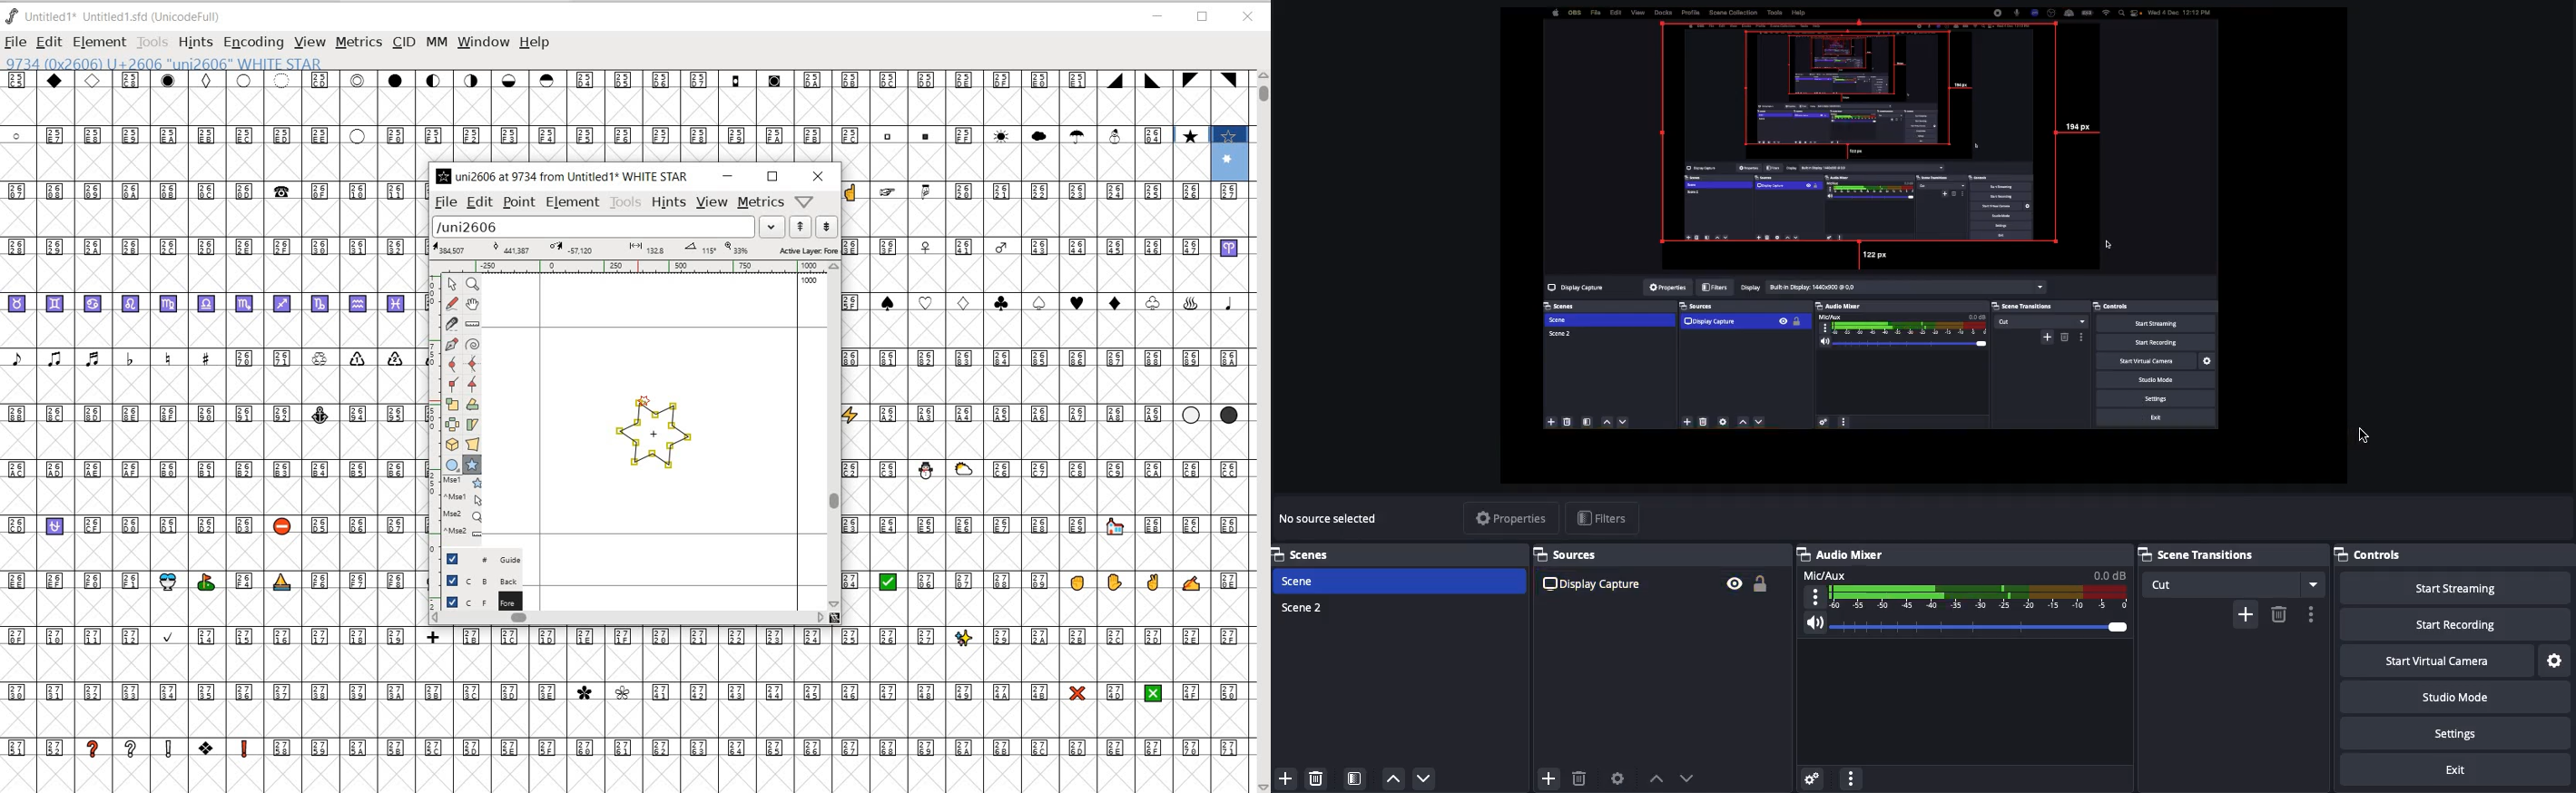 This screenshot has width=2576, height=812. What do you see at coordinates (632, 266) in the screenshot?
I see `RULER` at bounding box center [632, 266].